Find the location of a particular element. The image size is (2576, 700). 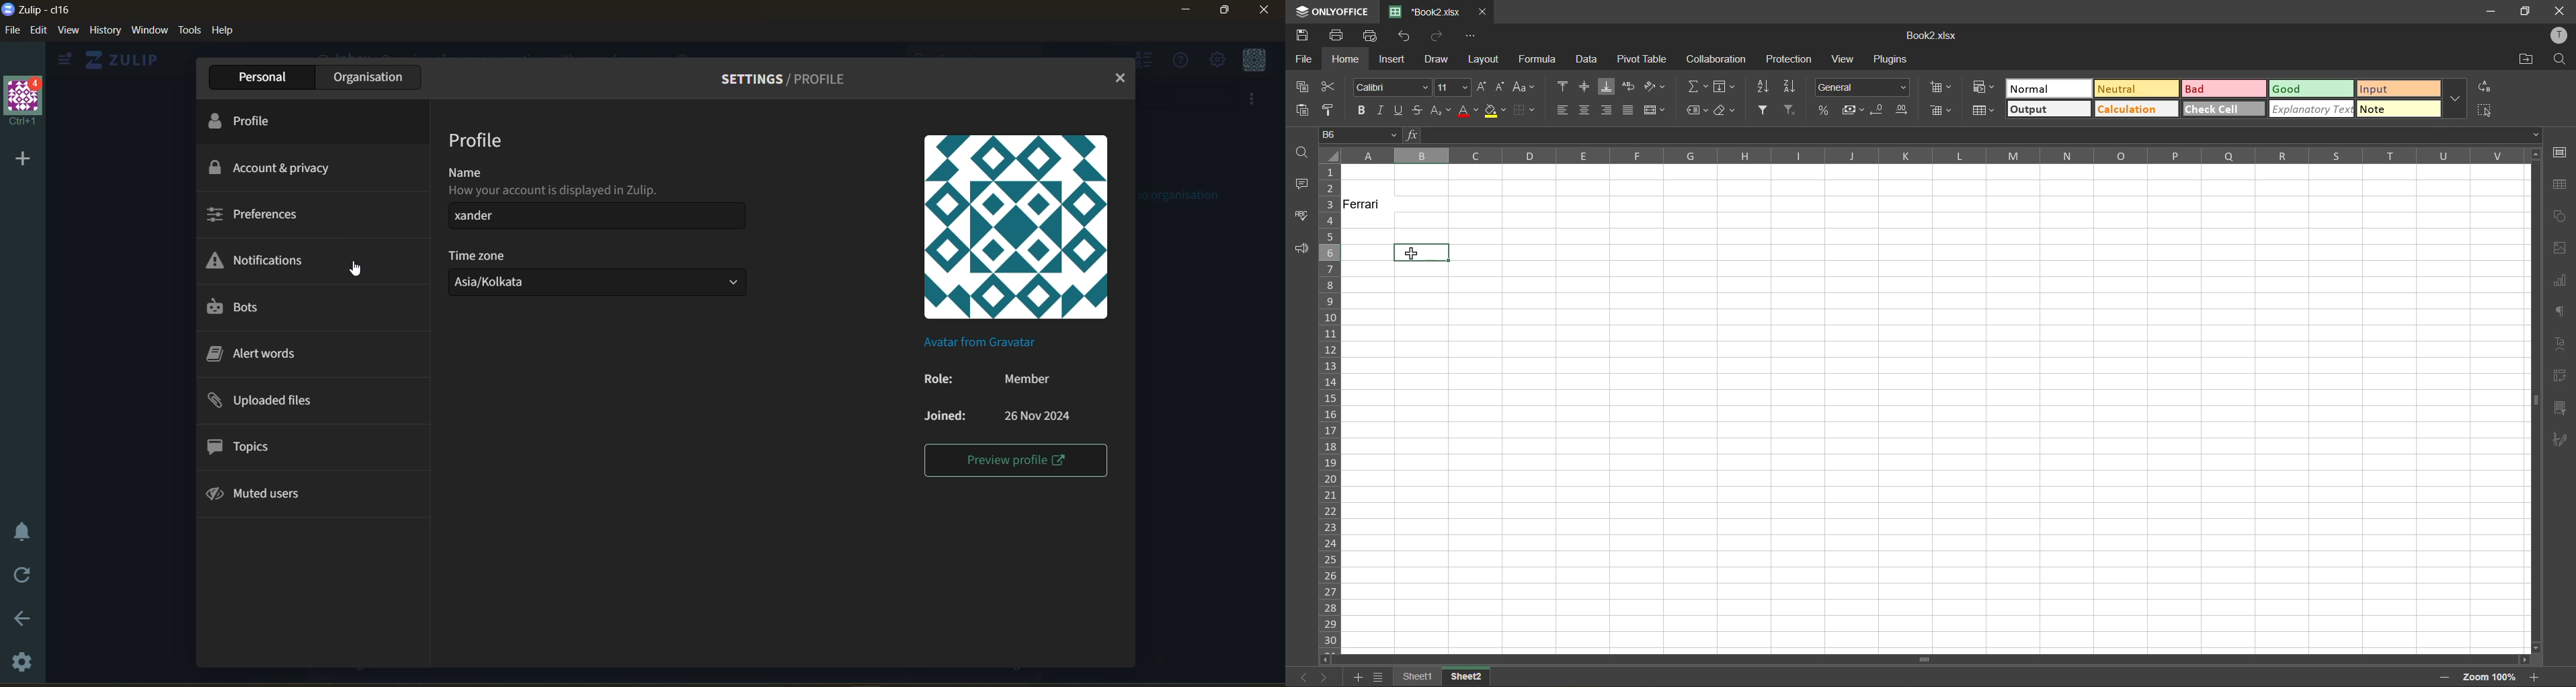

undo is located at coordinates (1406, 36).